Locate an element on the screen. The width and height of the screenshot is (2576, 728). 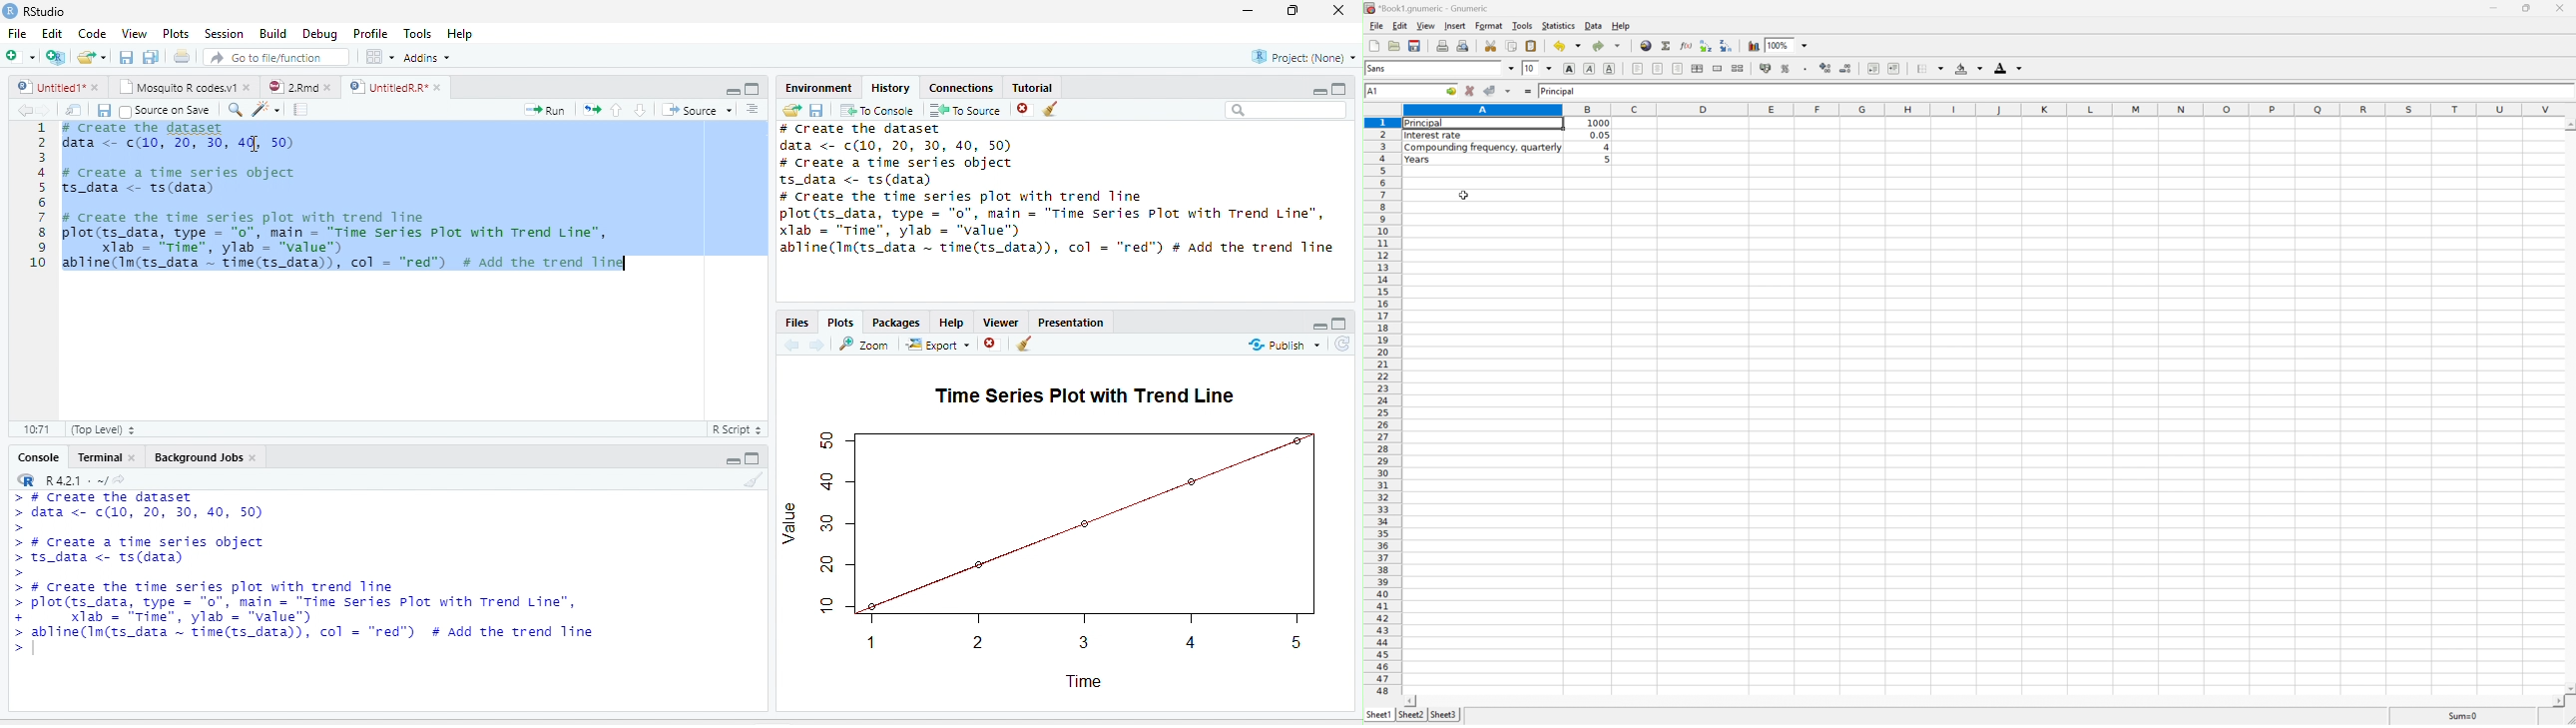
New file is located at coordinates (19, 56).